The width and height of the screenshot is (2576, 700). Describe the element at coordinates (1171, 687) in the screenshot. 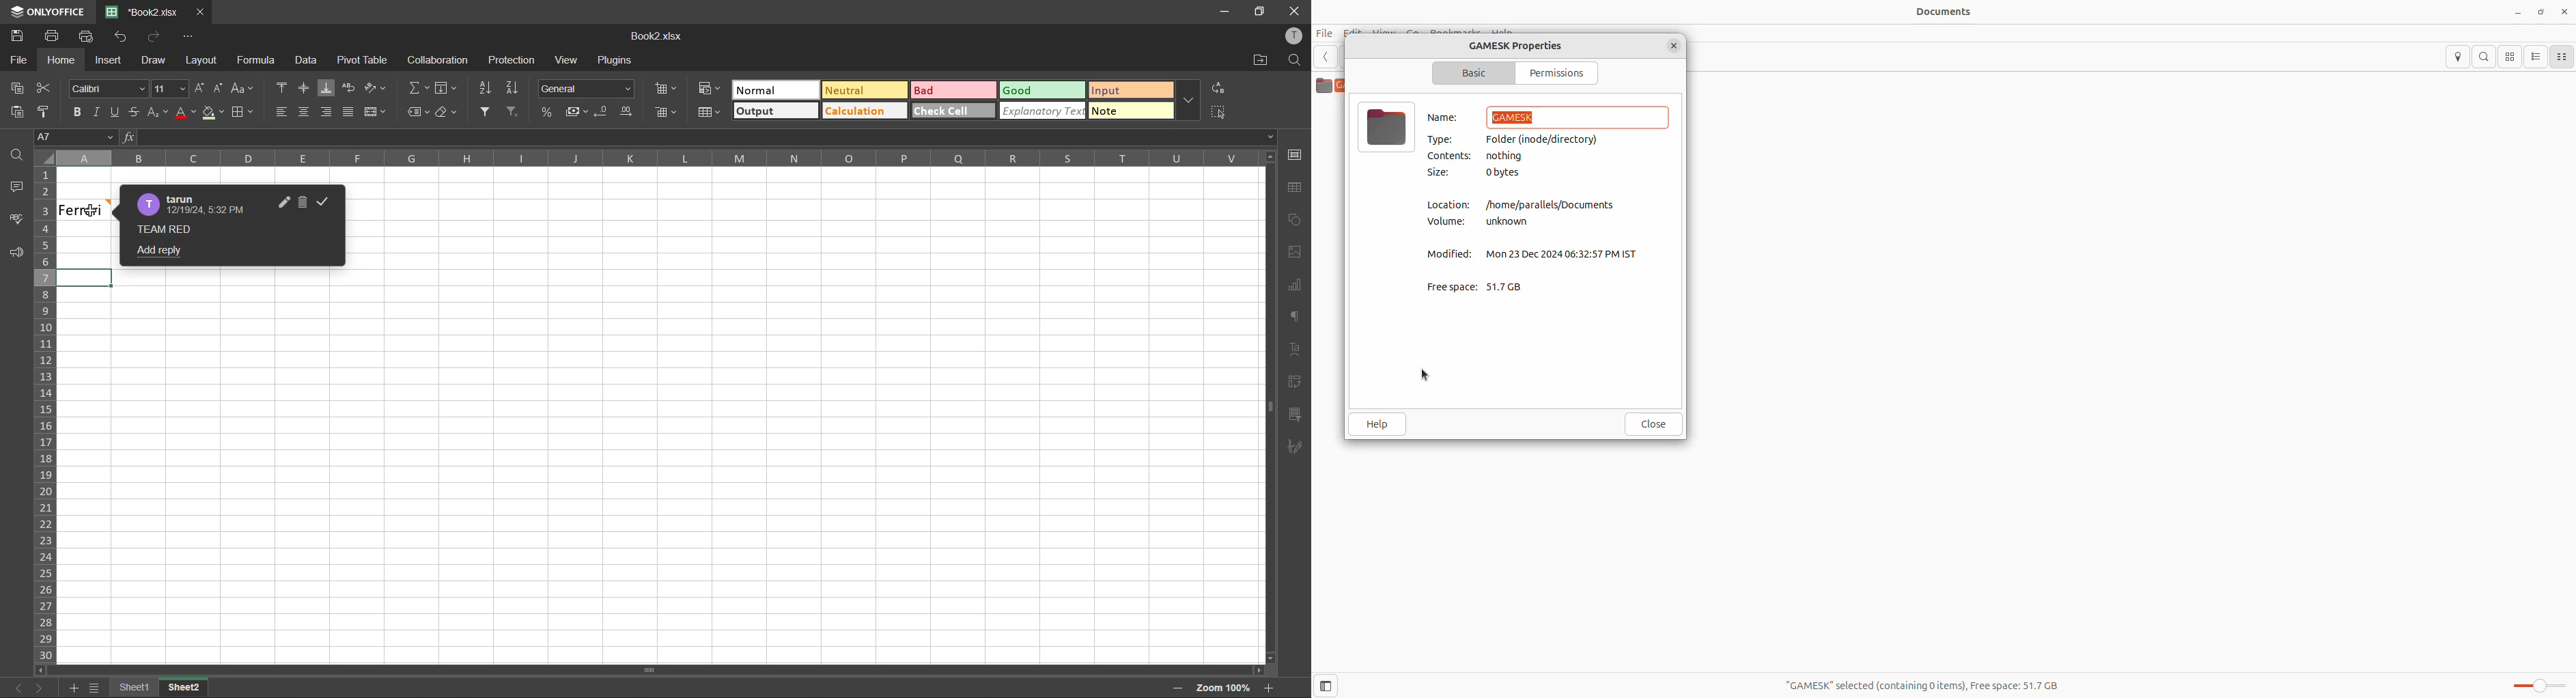

I see `zoom out` at that location.